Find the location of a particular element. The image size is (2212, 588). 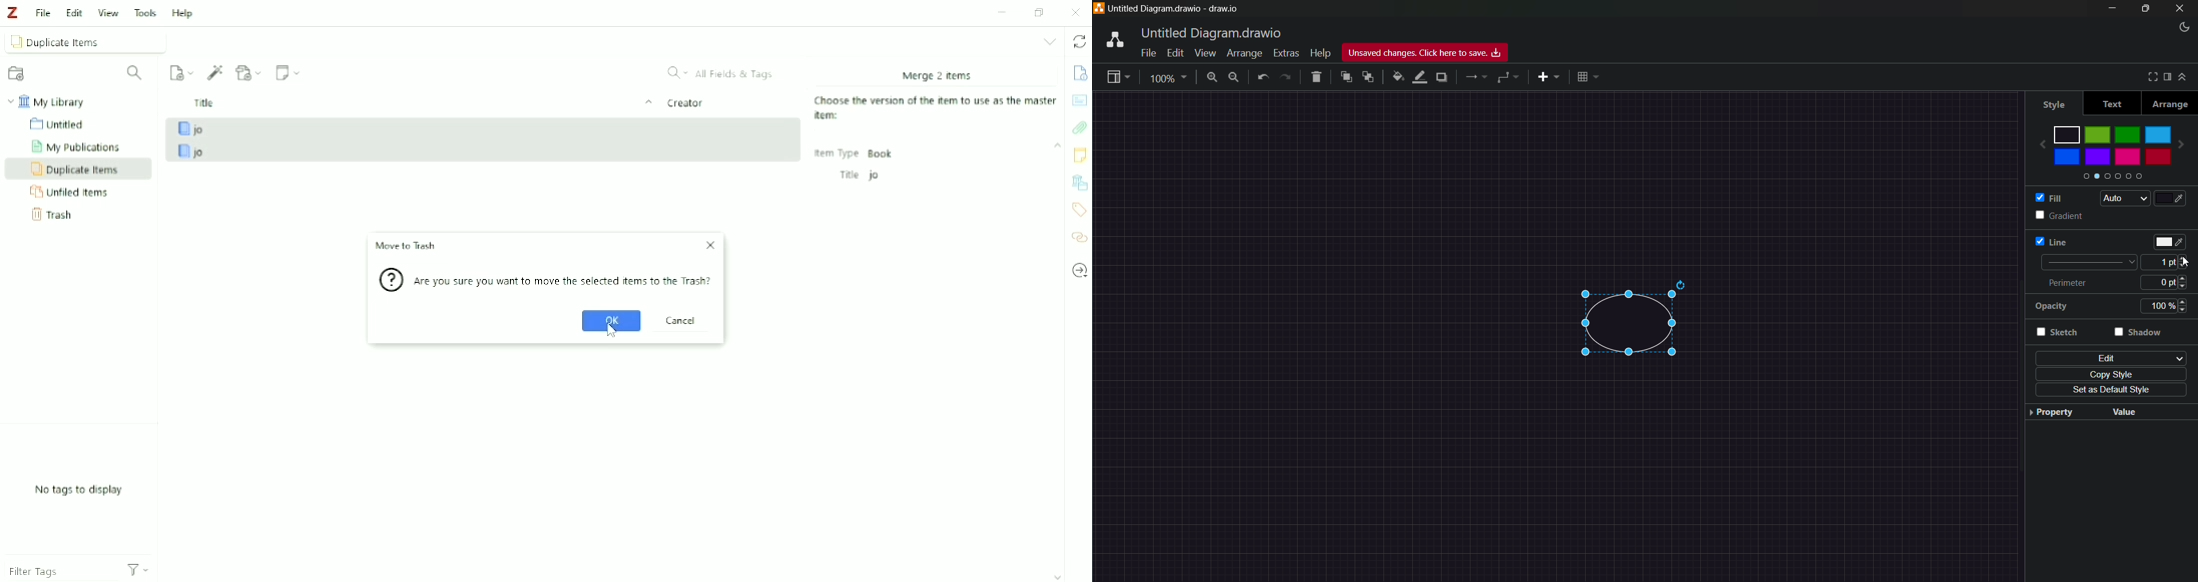

line color is located at coordinates (2168, 241).